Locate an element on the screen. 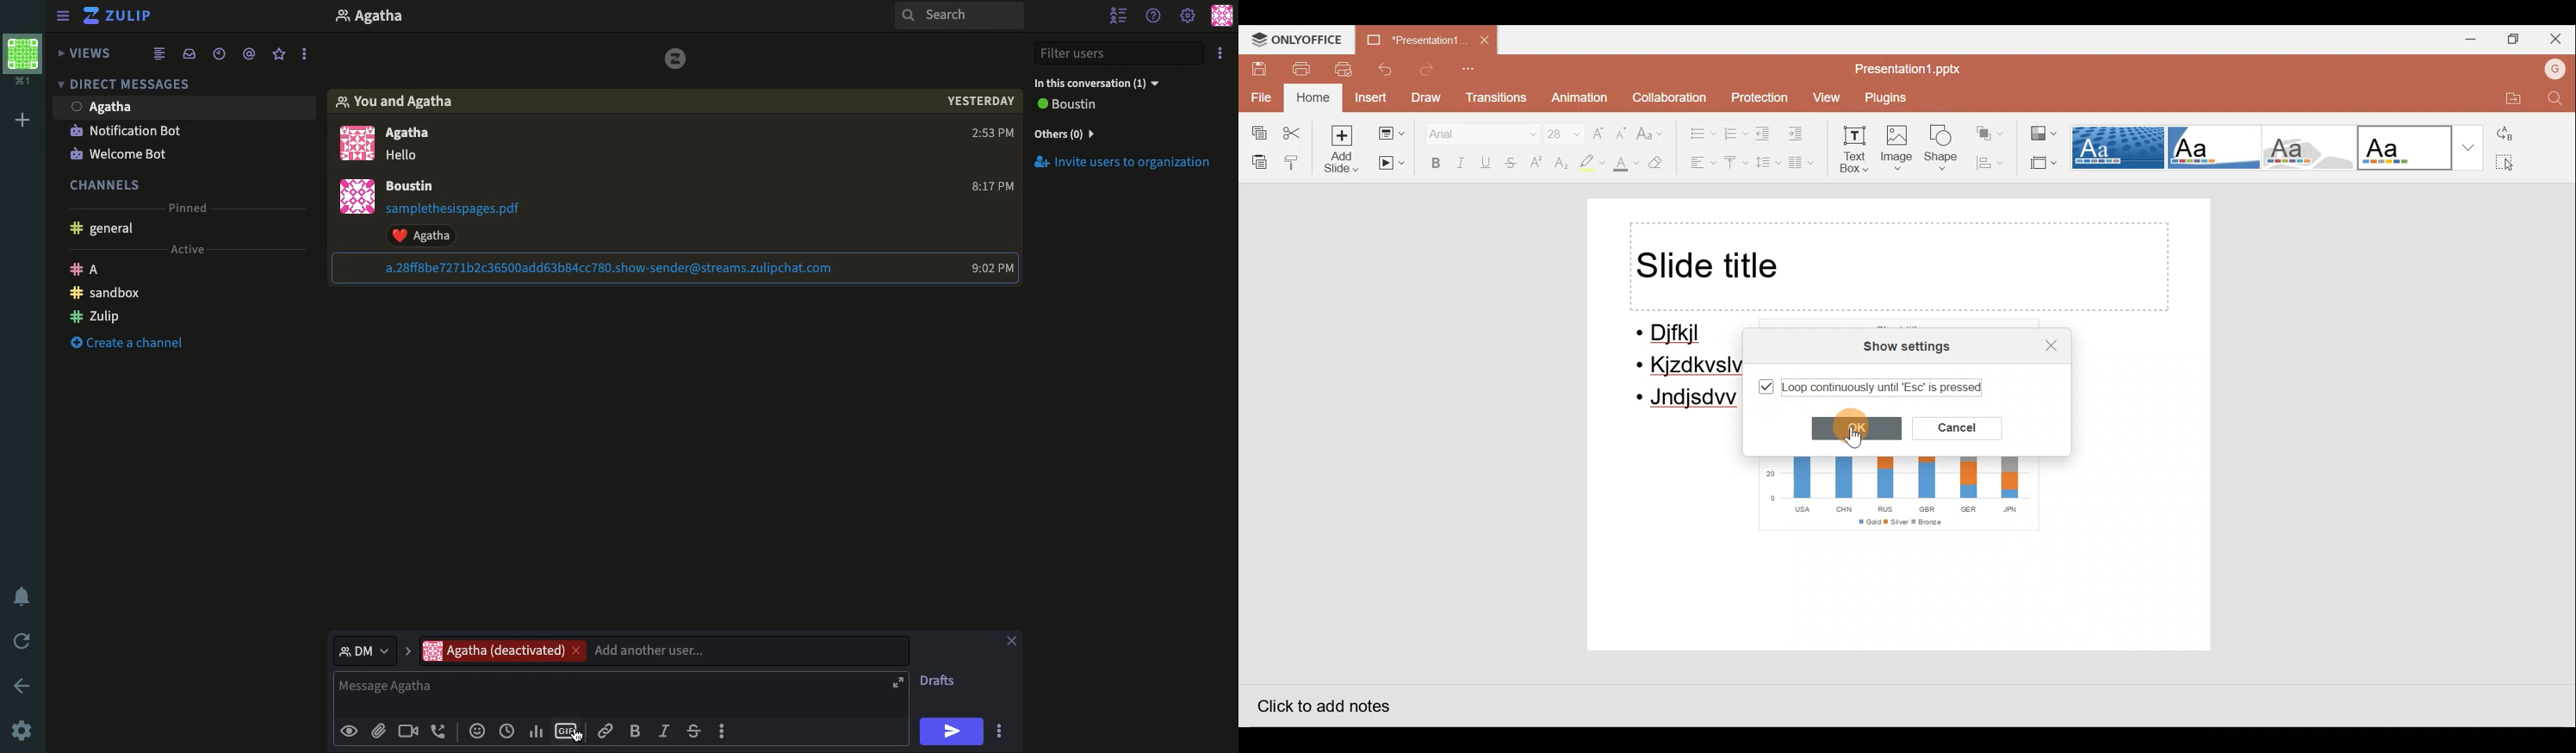 This screenshot has width=2576, height=756. Collaboration is located at coordinates (1672, 96).